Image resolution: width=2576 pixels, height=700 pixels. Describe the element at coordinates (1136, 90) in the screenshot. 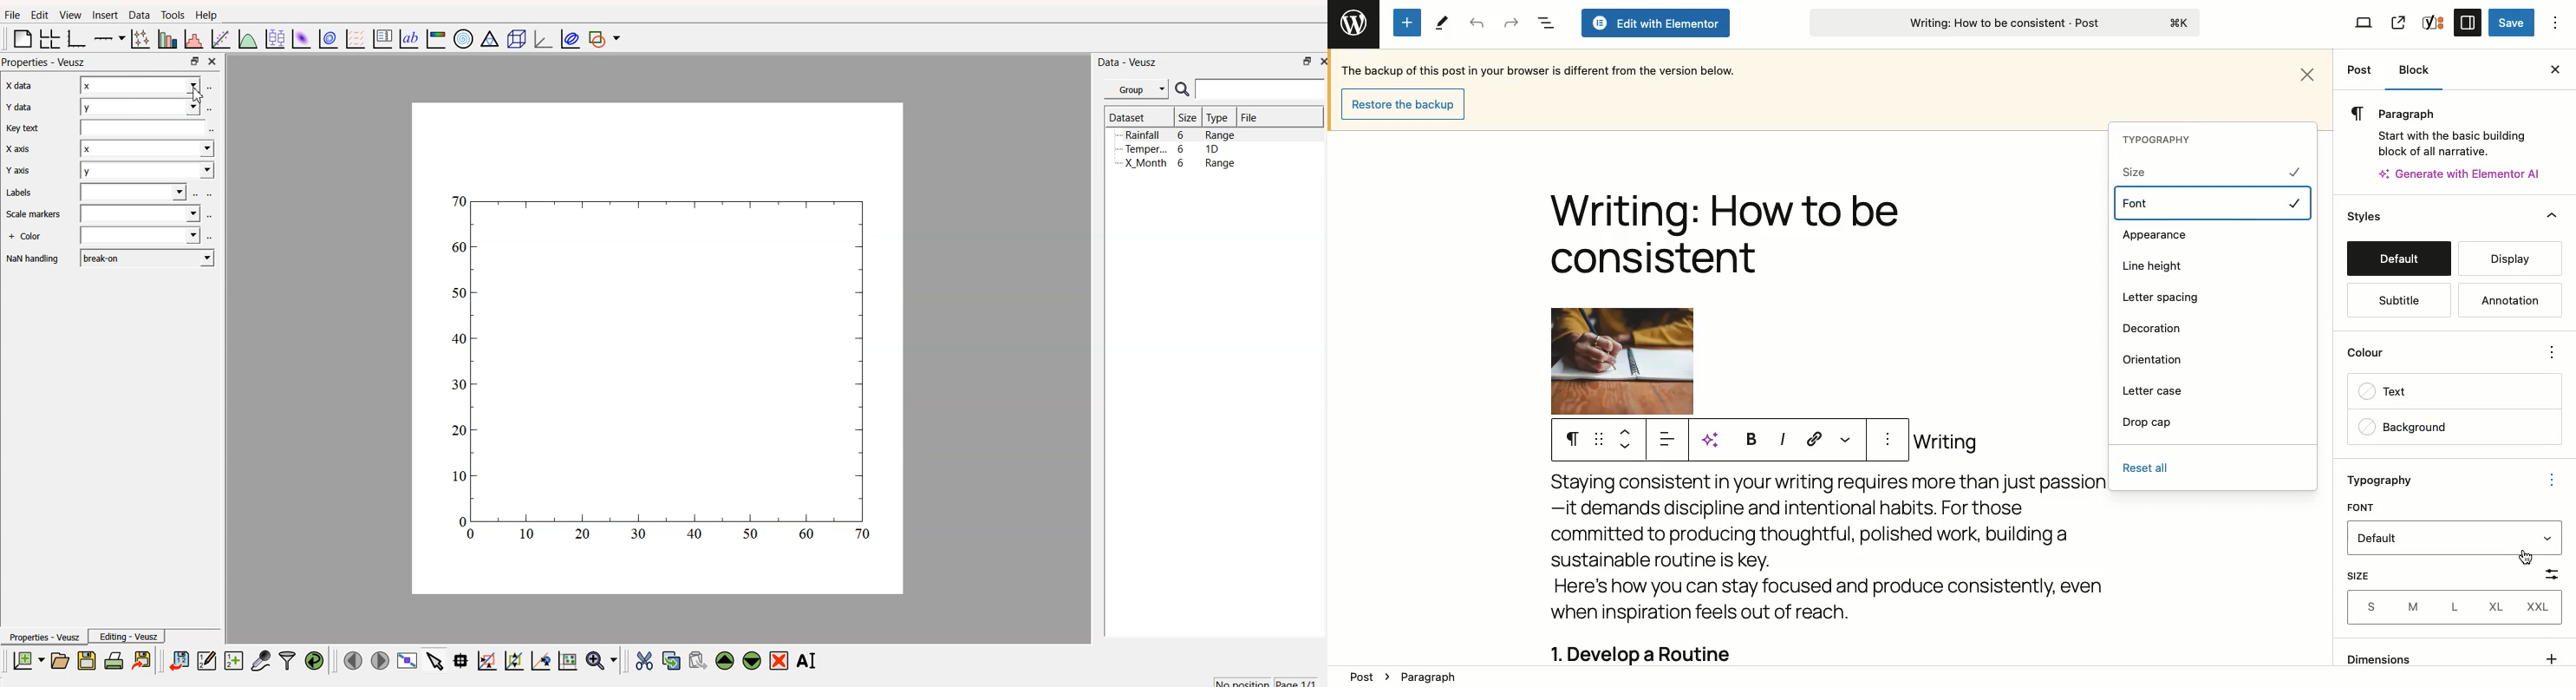

I see `Group` at that location.